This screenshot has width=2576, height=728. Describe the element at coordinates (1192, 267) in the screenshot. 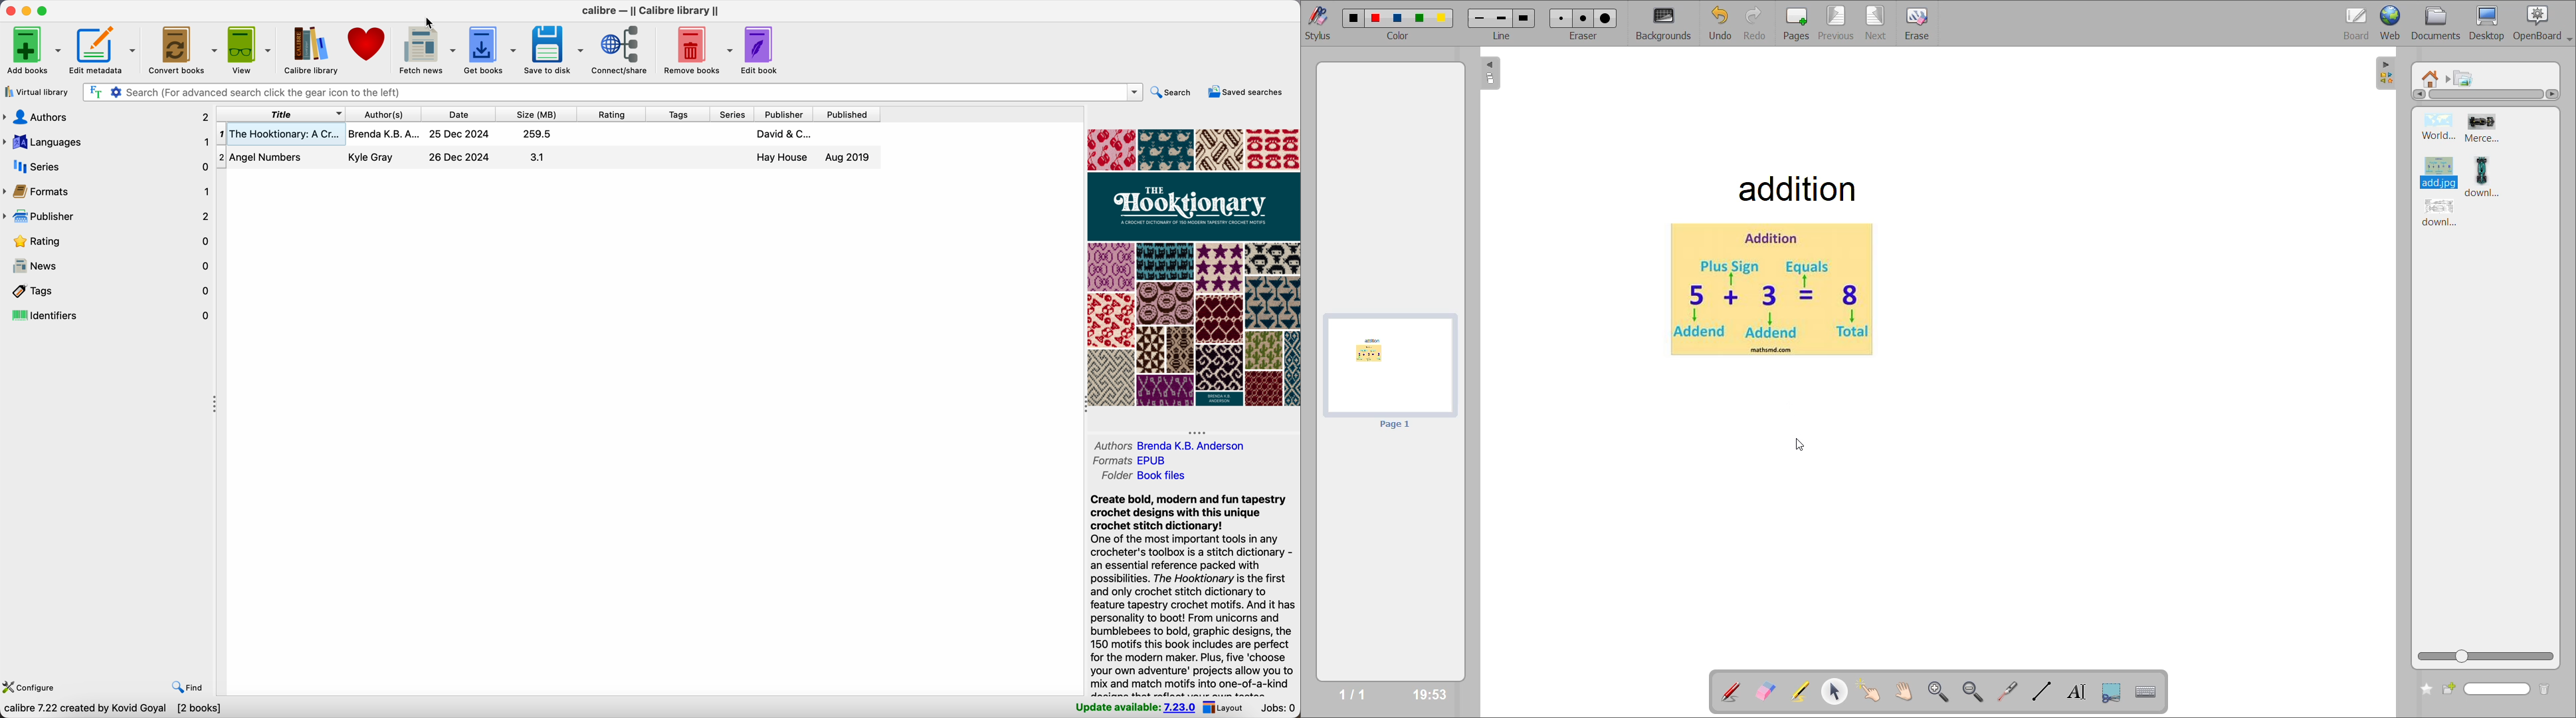

I see `book cover preview` at that location.